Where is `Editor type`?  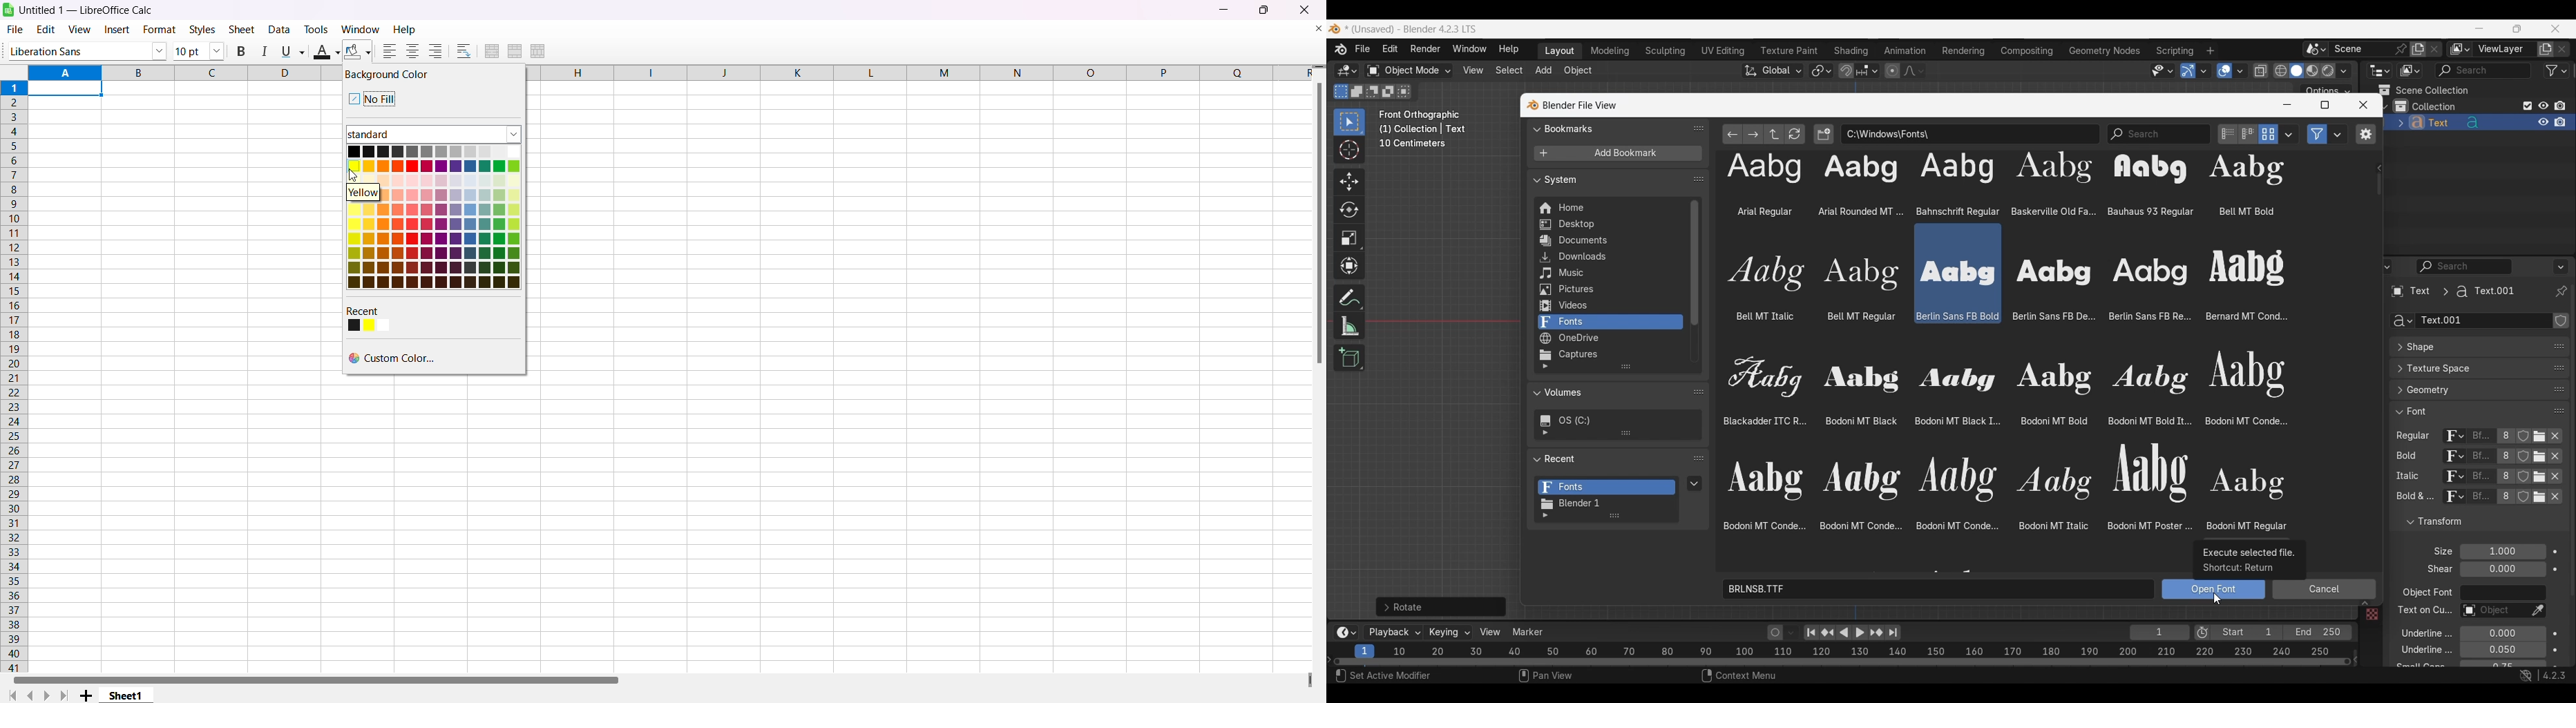 Editor type is located at coordinates (2380, 266).